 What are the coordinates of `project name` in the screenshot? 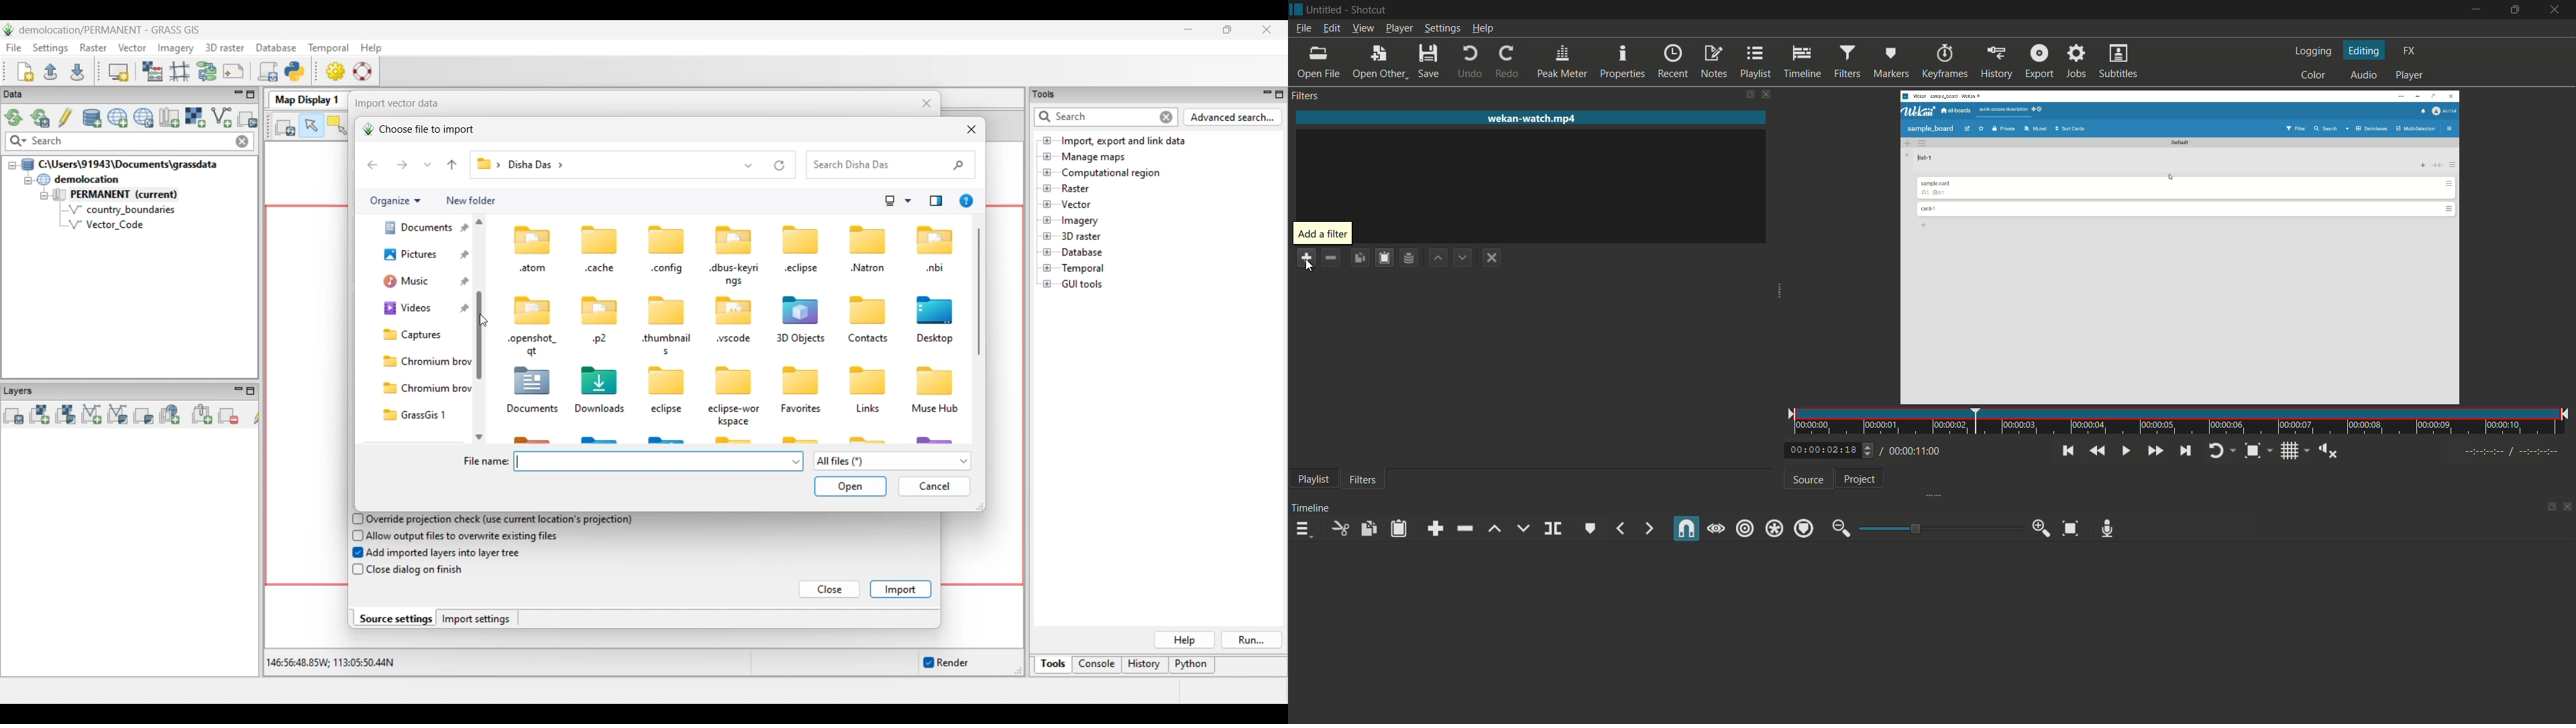 It's located at (1324, 10).